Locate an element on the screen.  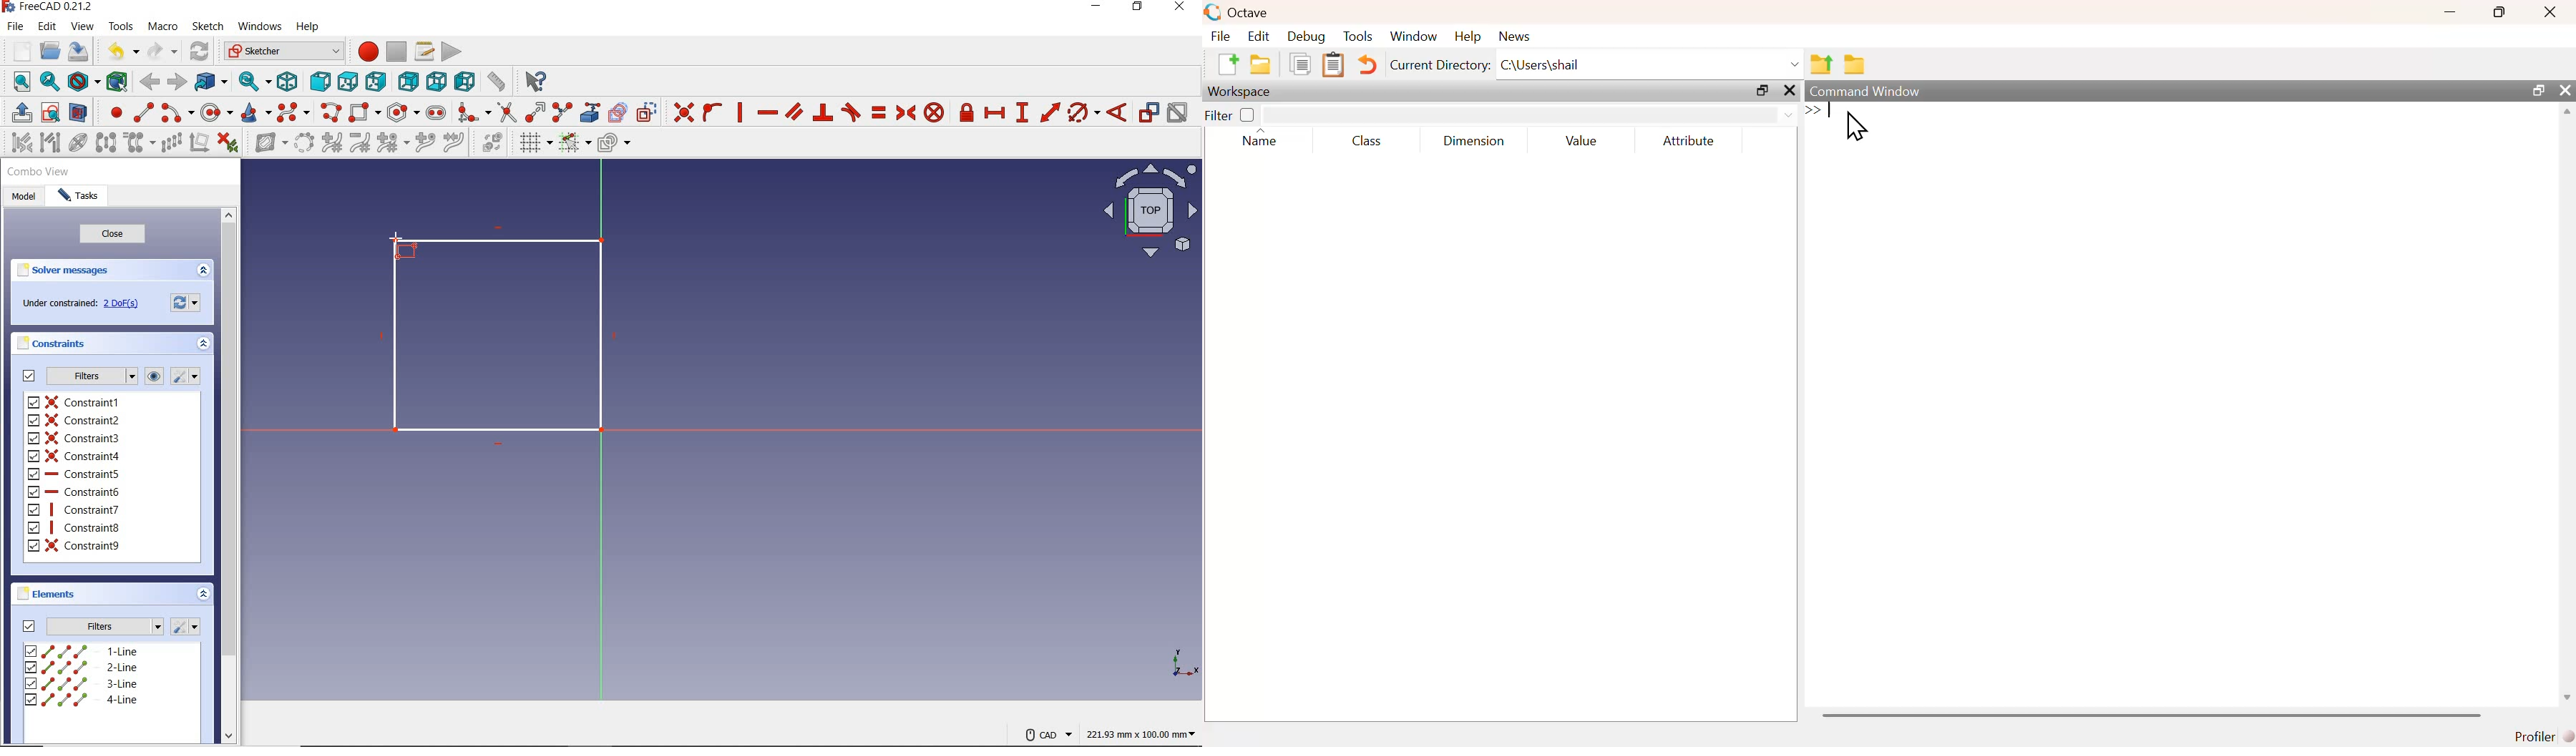
rear is located at coordinates (409, 81).